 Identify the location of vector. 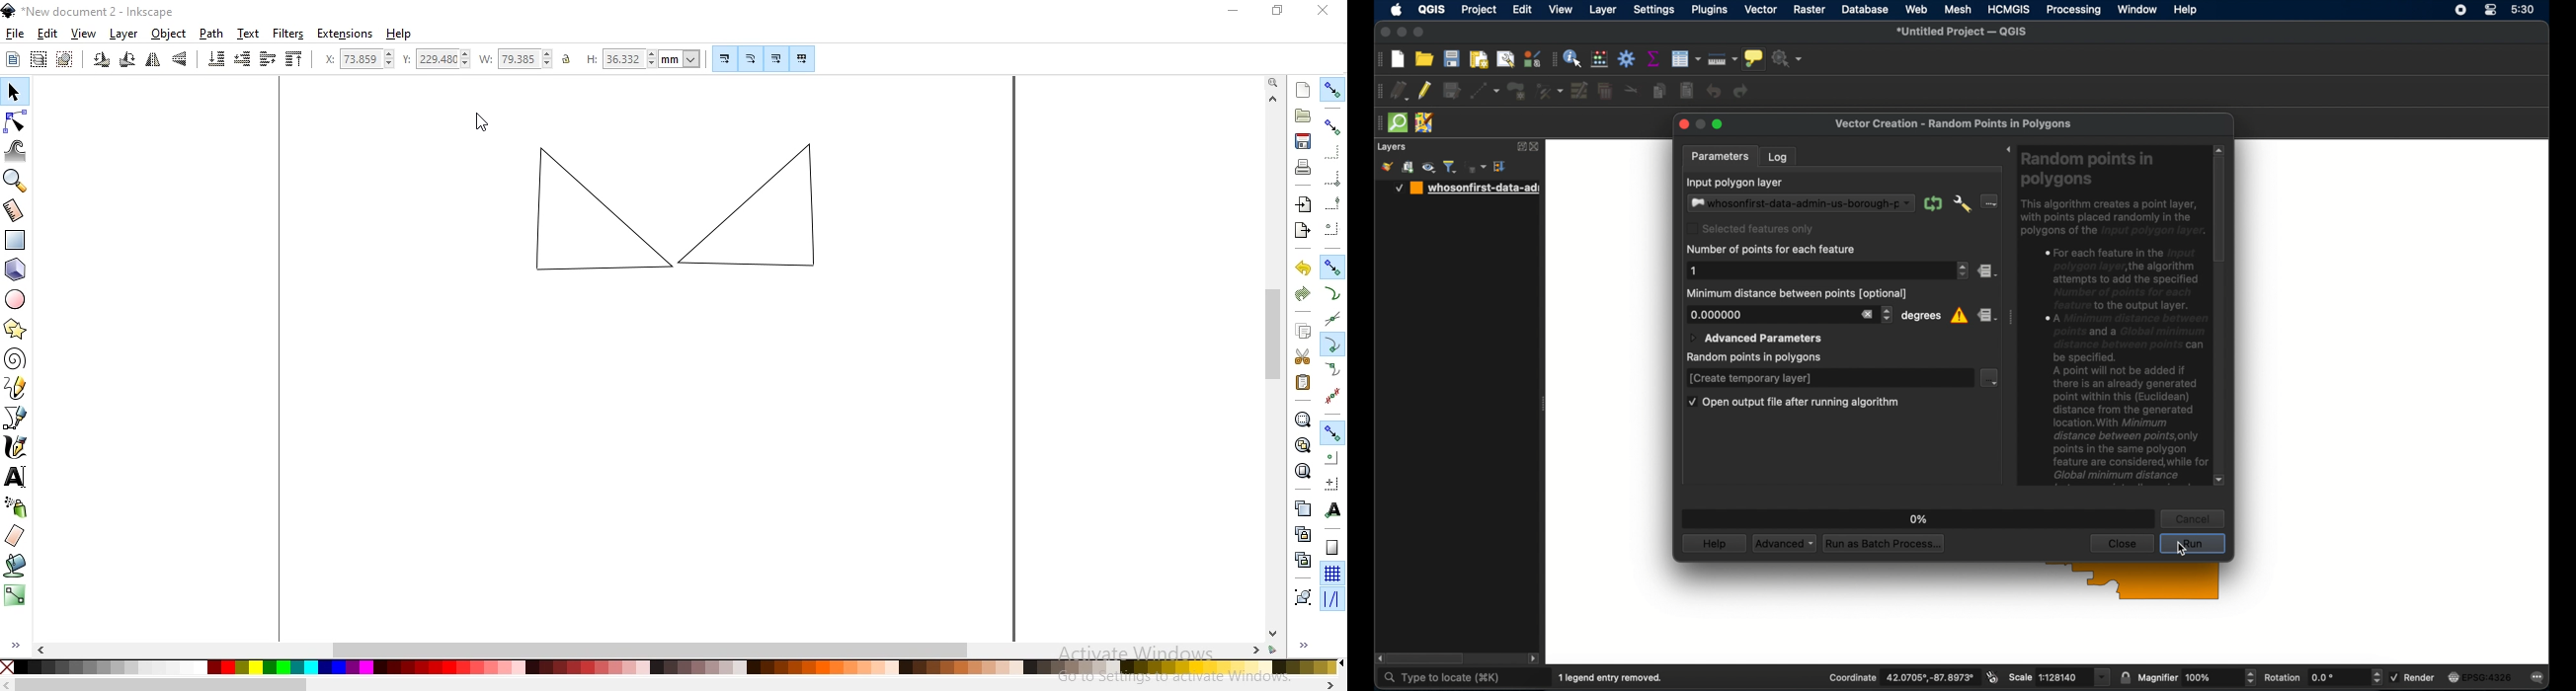
(1761, 9).